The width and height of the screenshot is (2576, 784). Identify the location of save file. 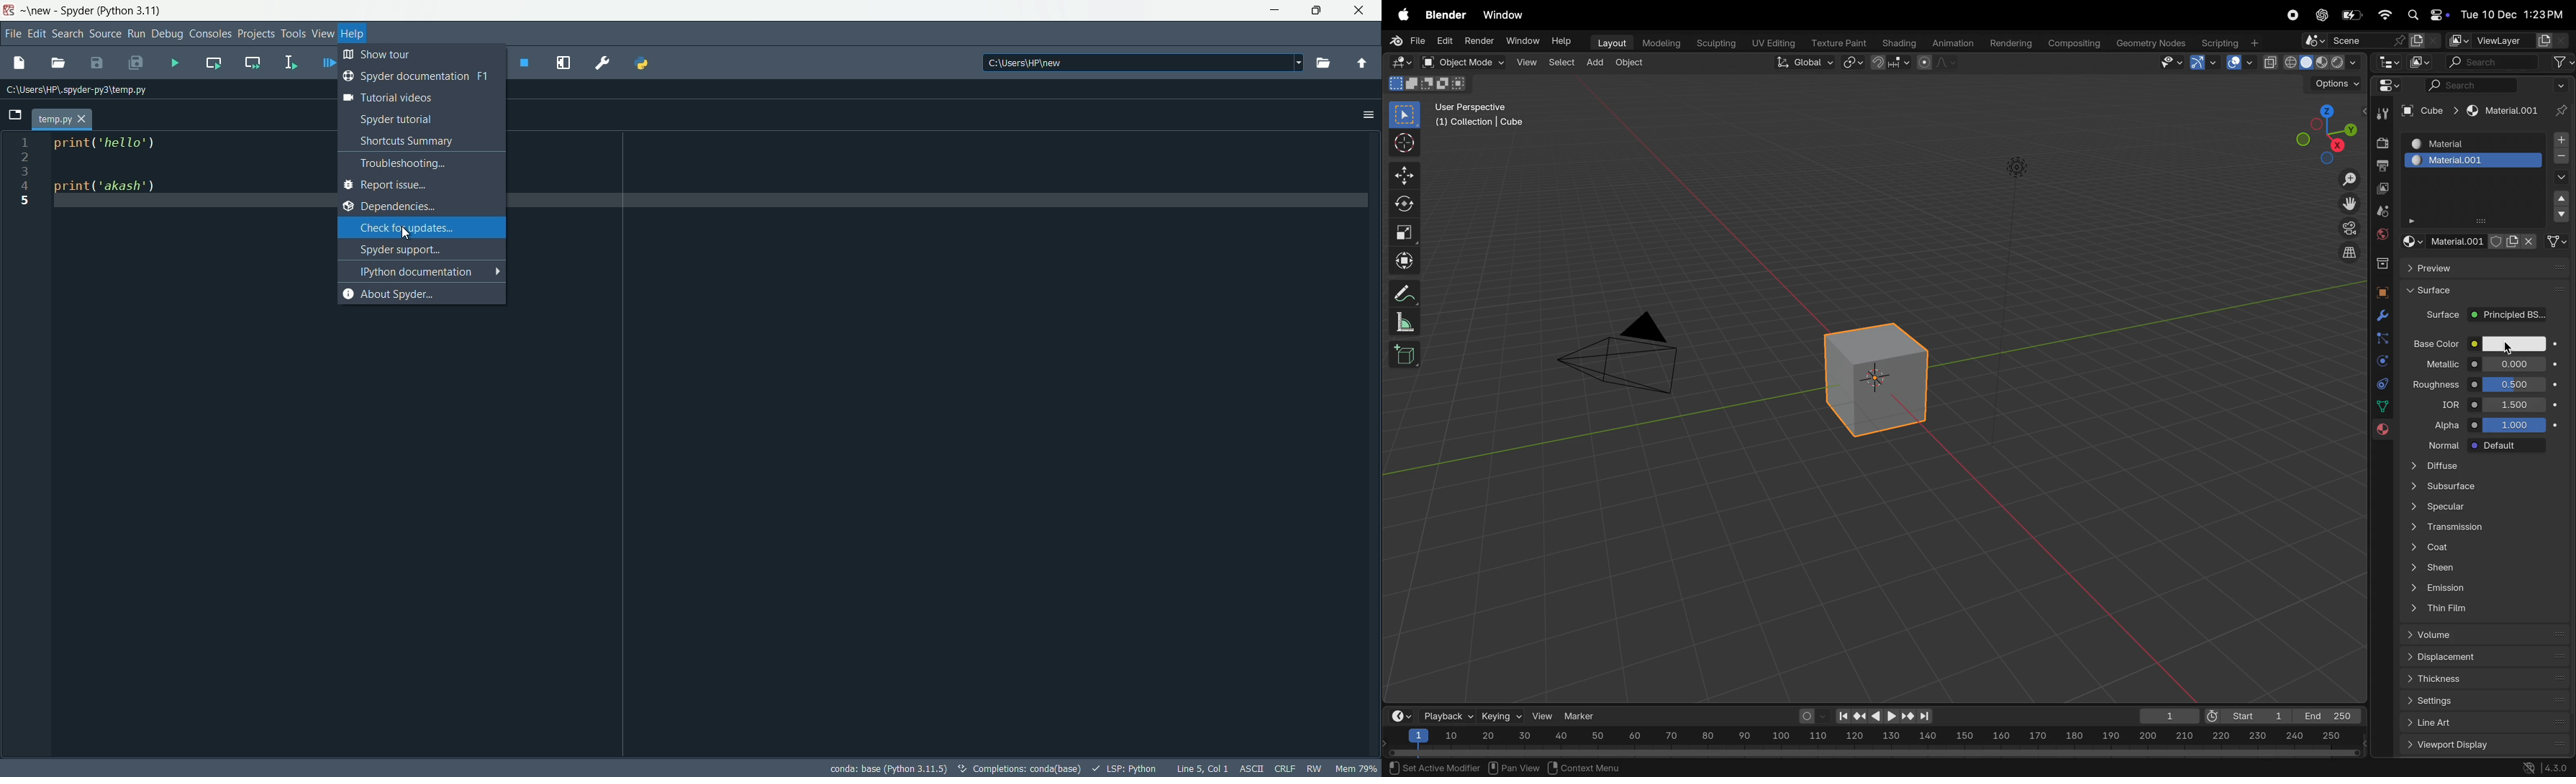
(95, 63).